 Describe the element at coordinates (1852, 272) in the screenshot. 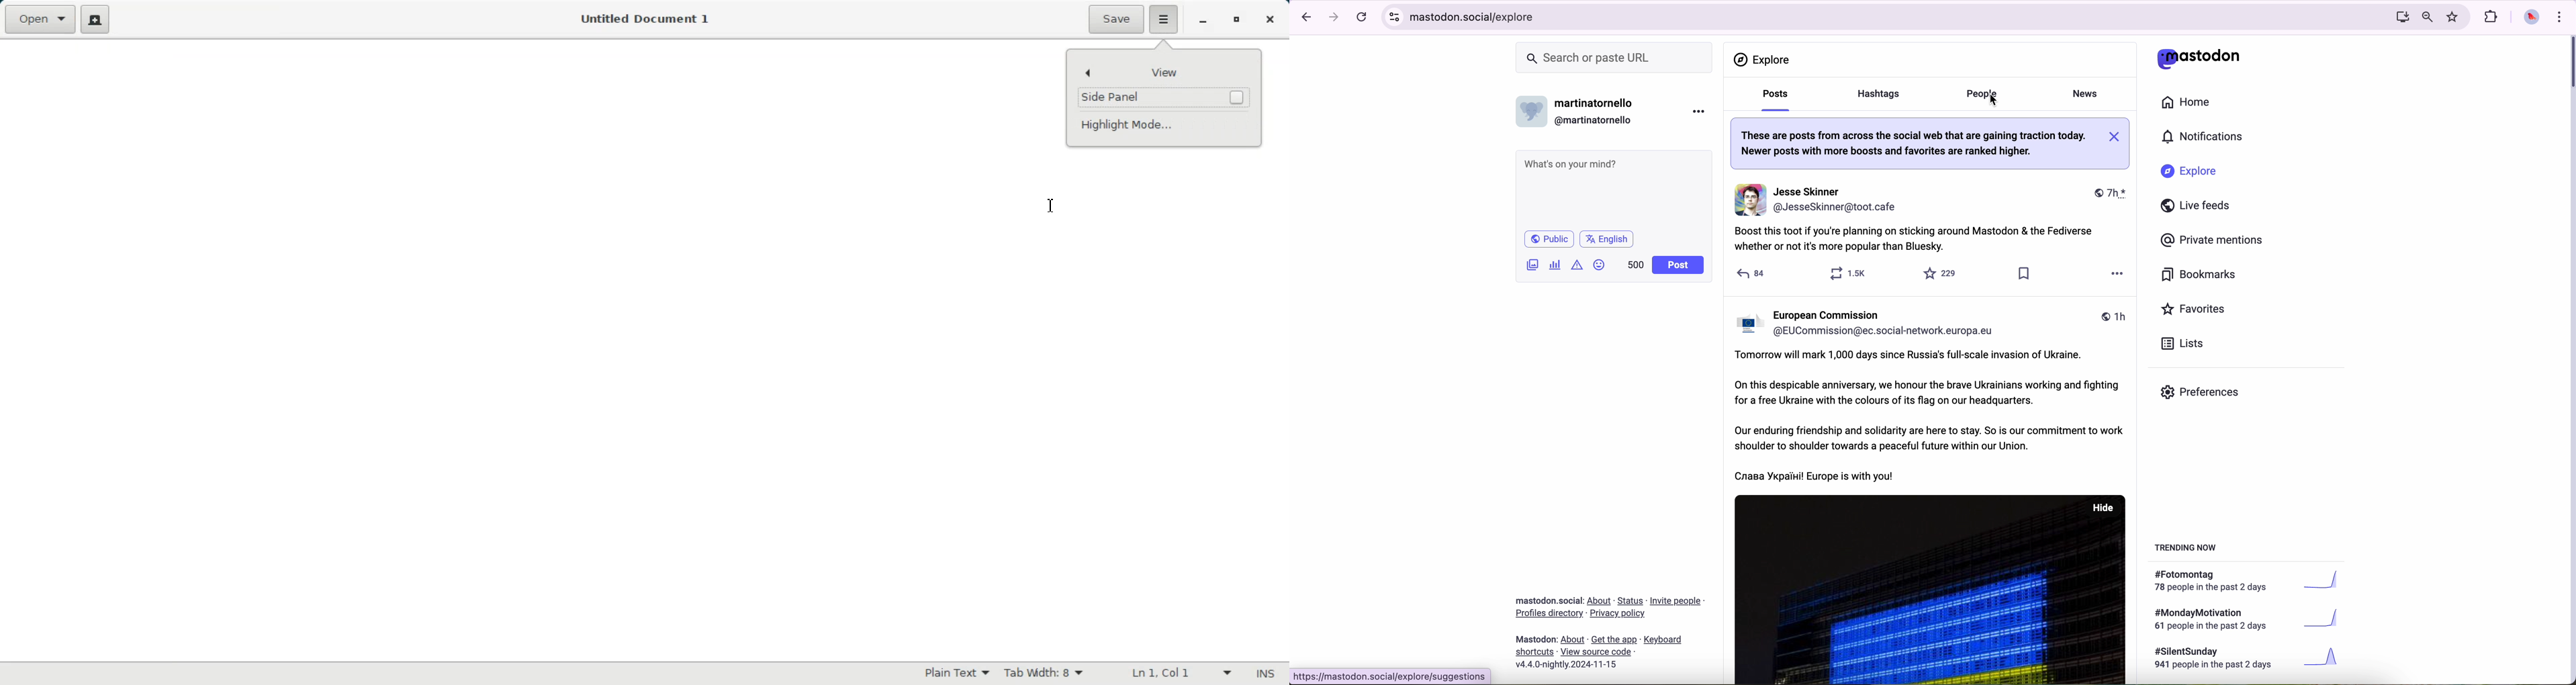

I see `retweet` at that location.